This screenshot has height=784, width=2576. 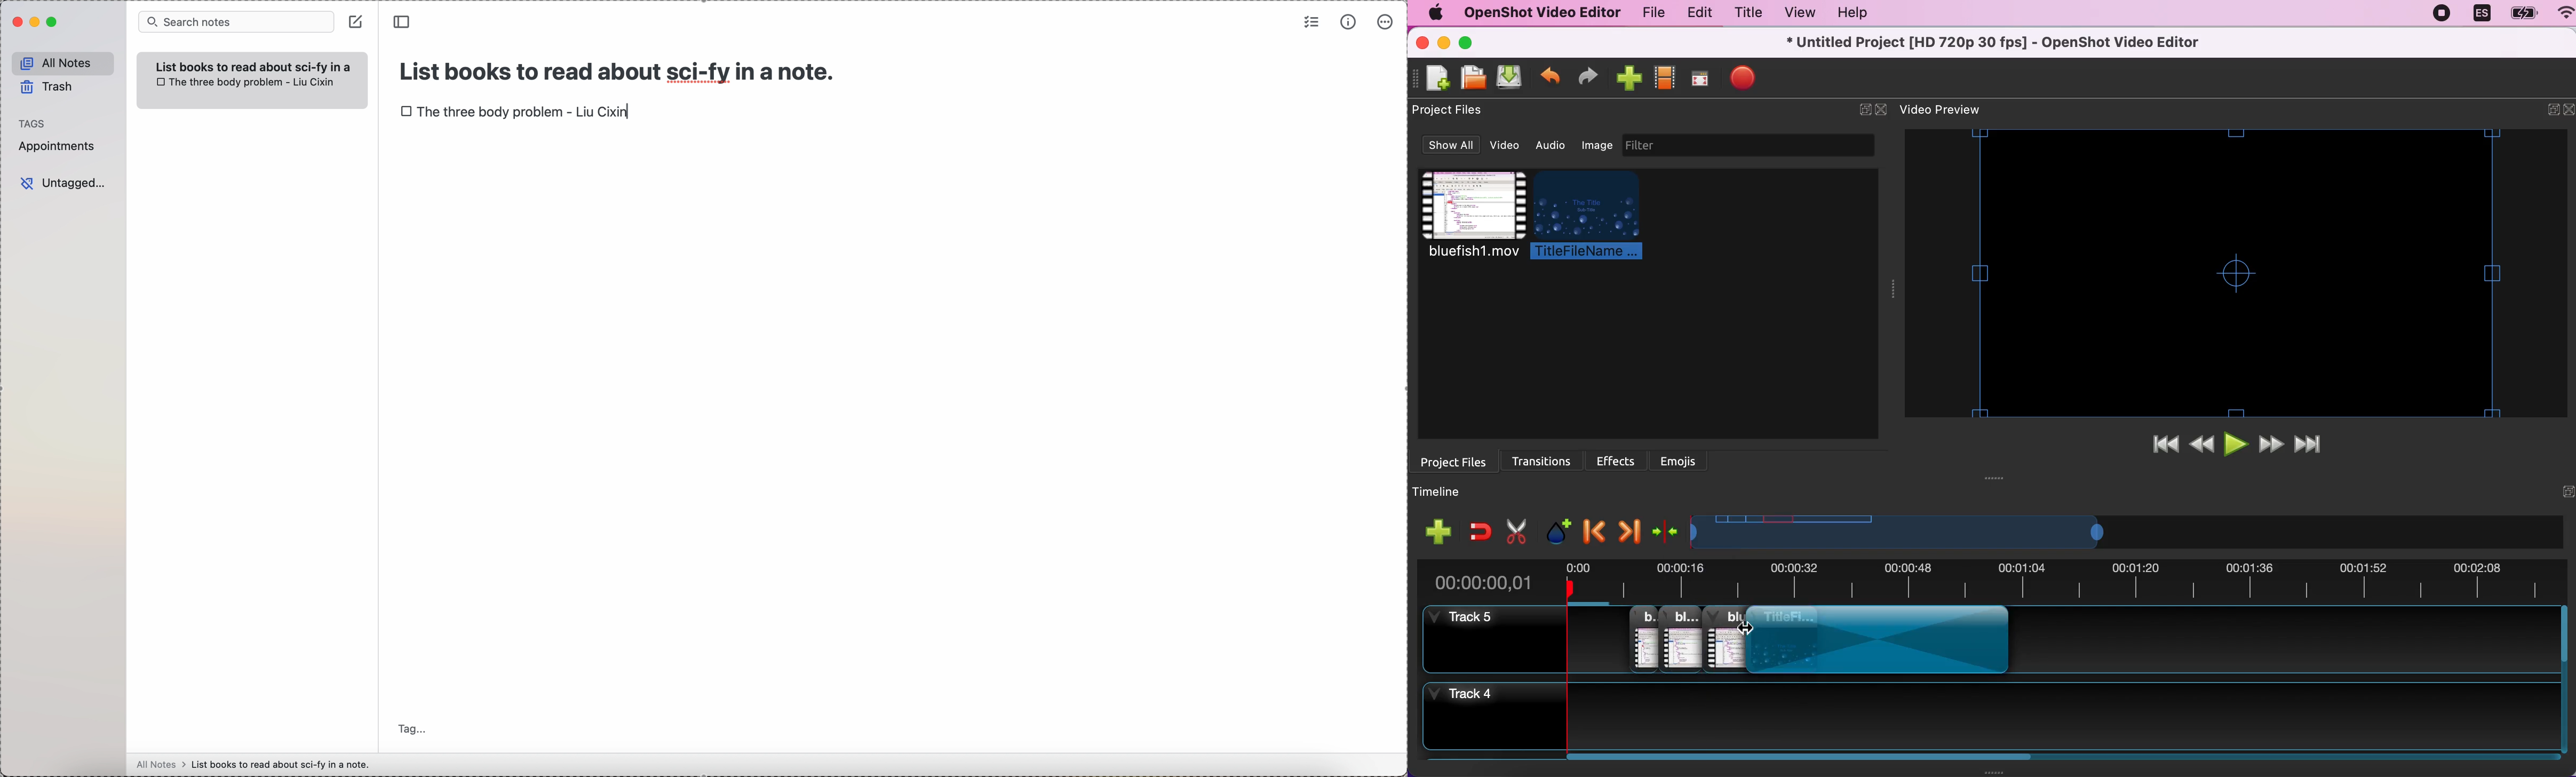 What do you see at coordinates (2444, 13) in the screenshot?
I see `recording stopped` at bounding box center [2444, 13].